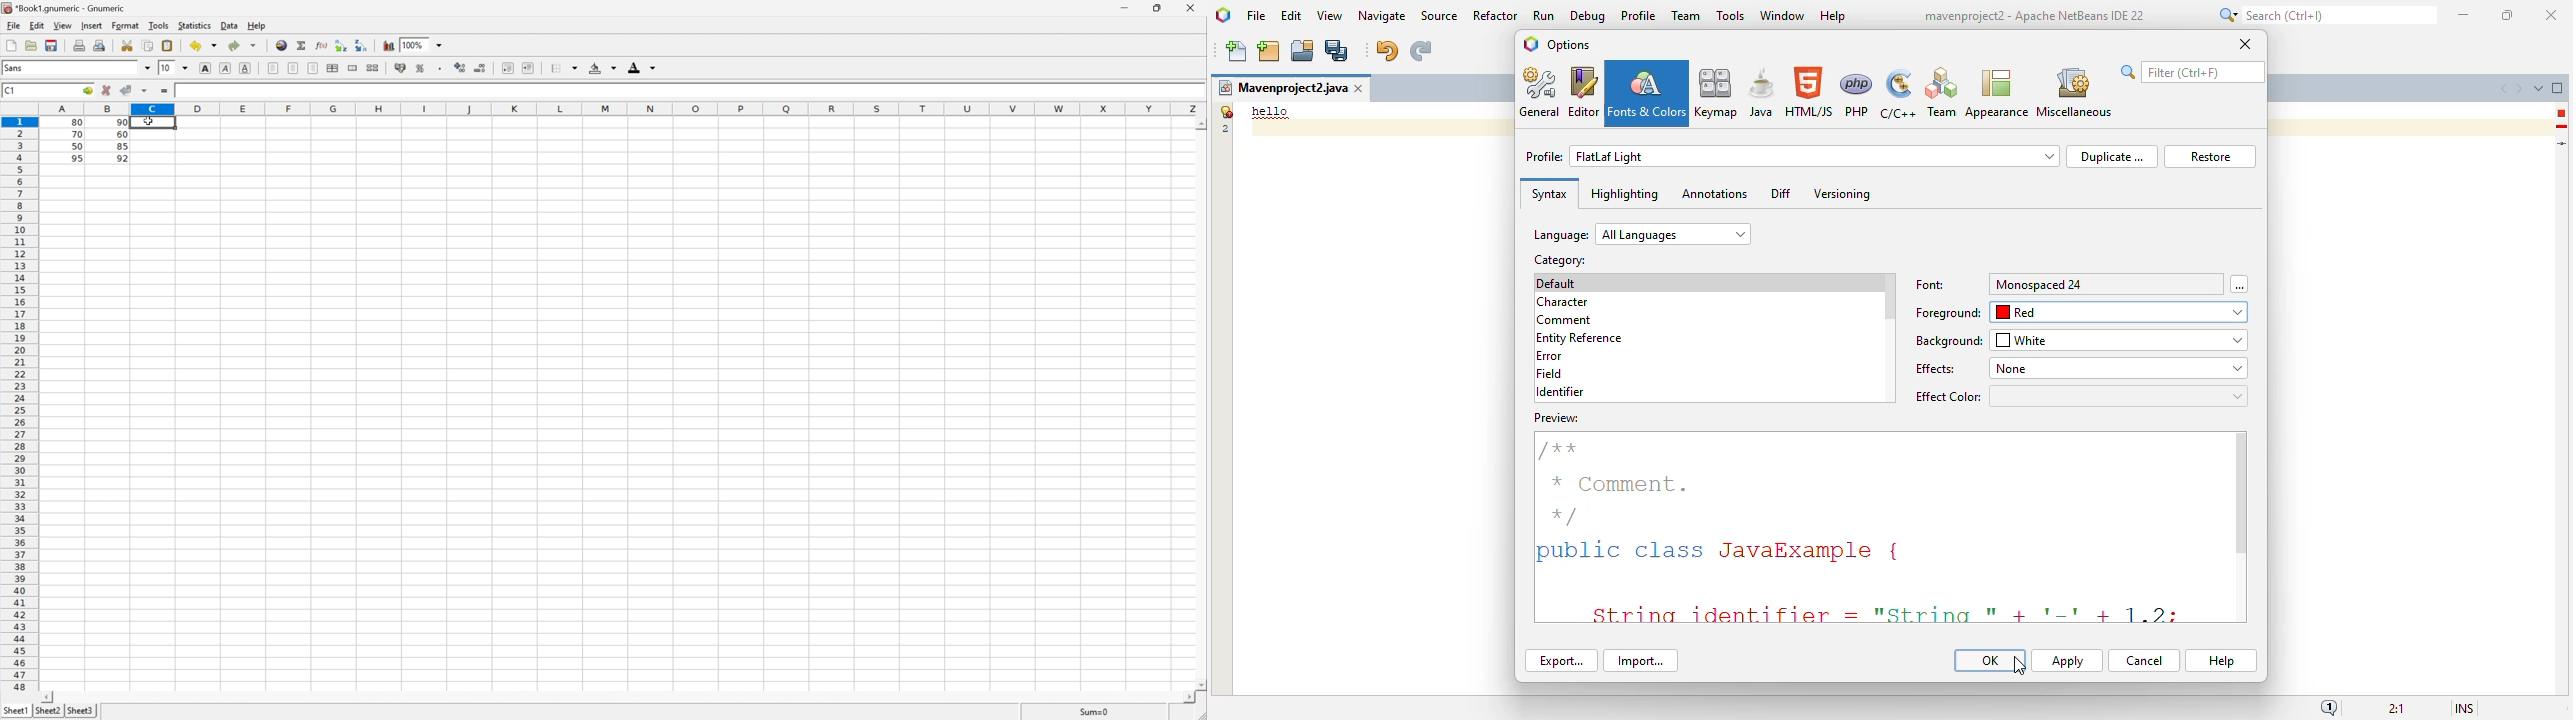 This screenshot has width=2576, height=728. Describe the element at coordinates (50, 44) in the screenshot. I see `Save the current file` at that location.